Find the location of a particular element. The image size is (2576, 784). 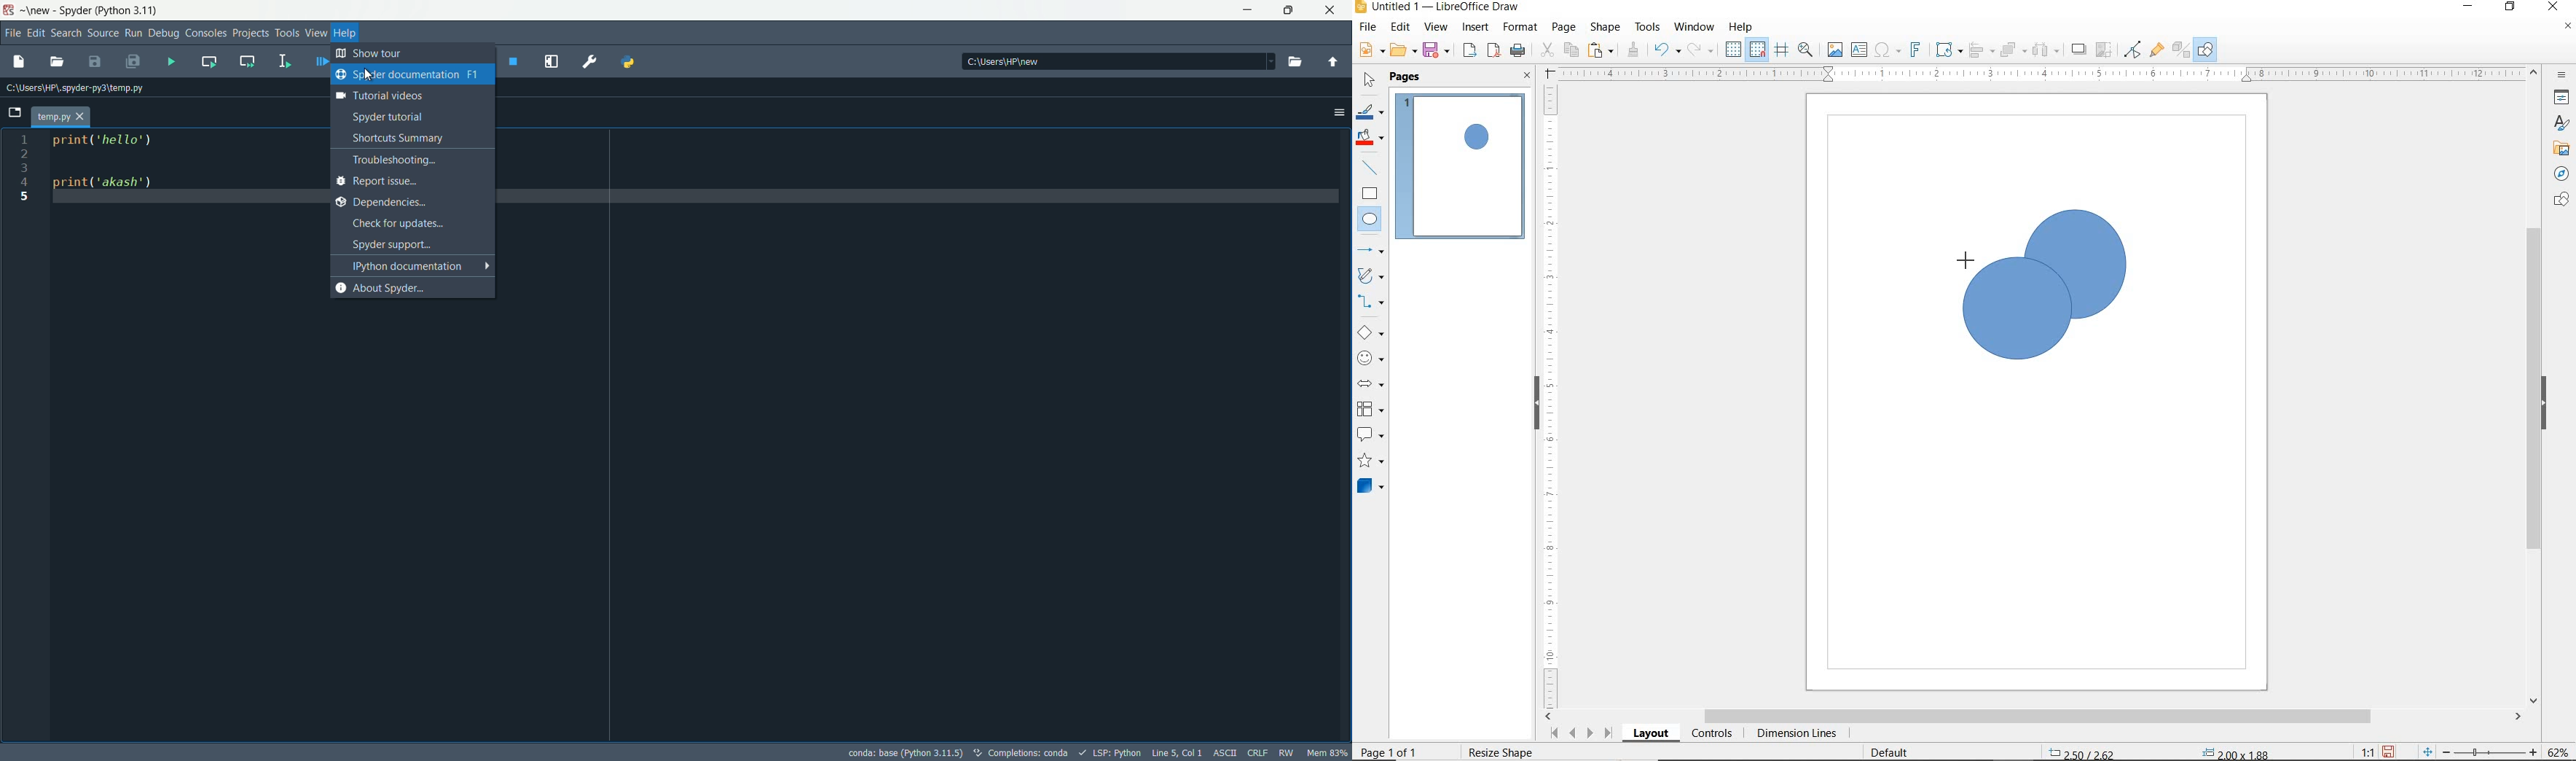

troubleshooting is located at coordinates (414, 159).